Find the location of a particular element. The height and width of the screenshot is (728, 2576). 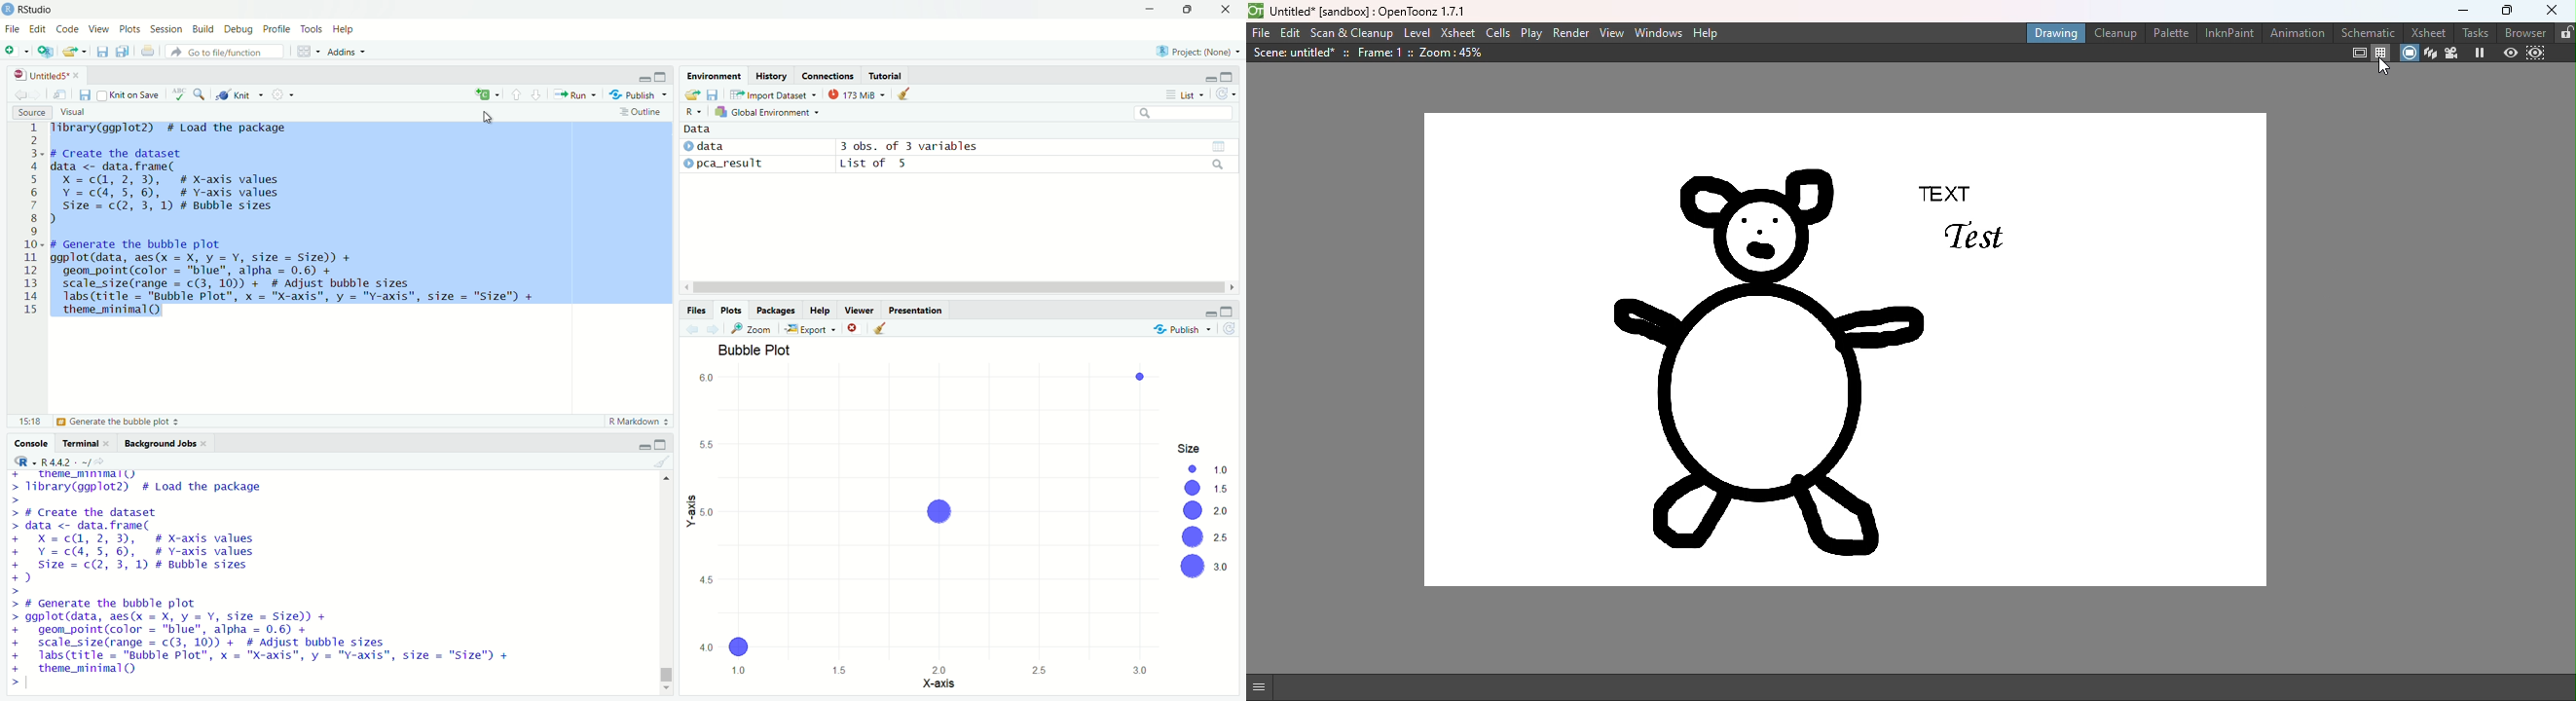

load workspace is located at coordinates (76, 51).